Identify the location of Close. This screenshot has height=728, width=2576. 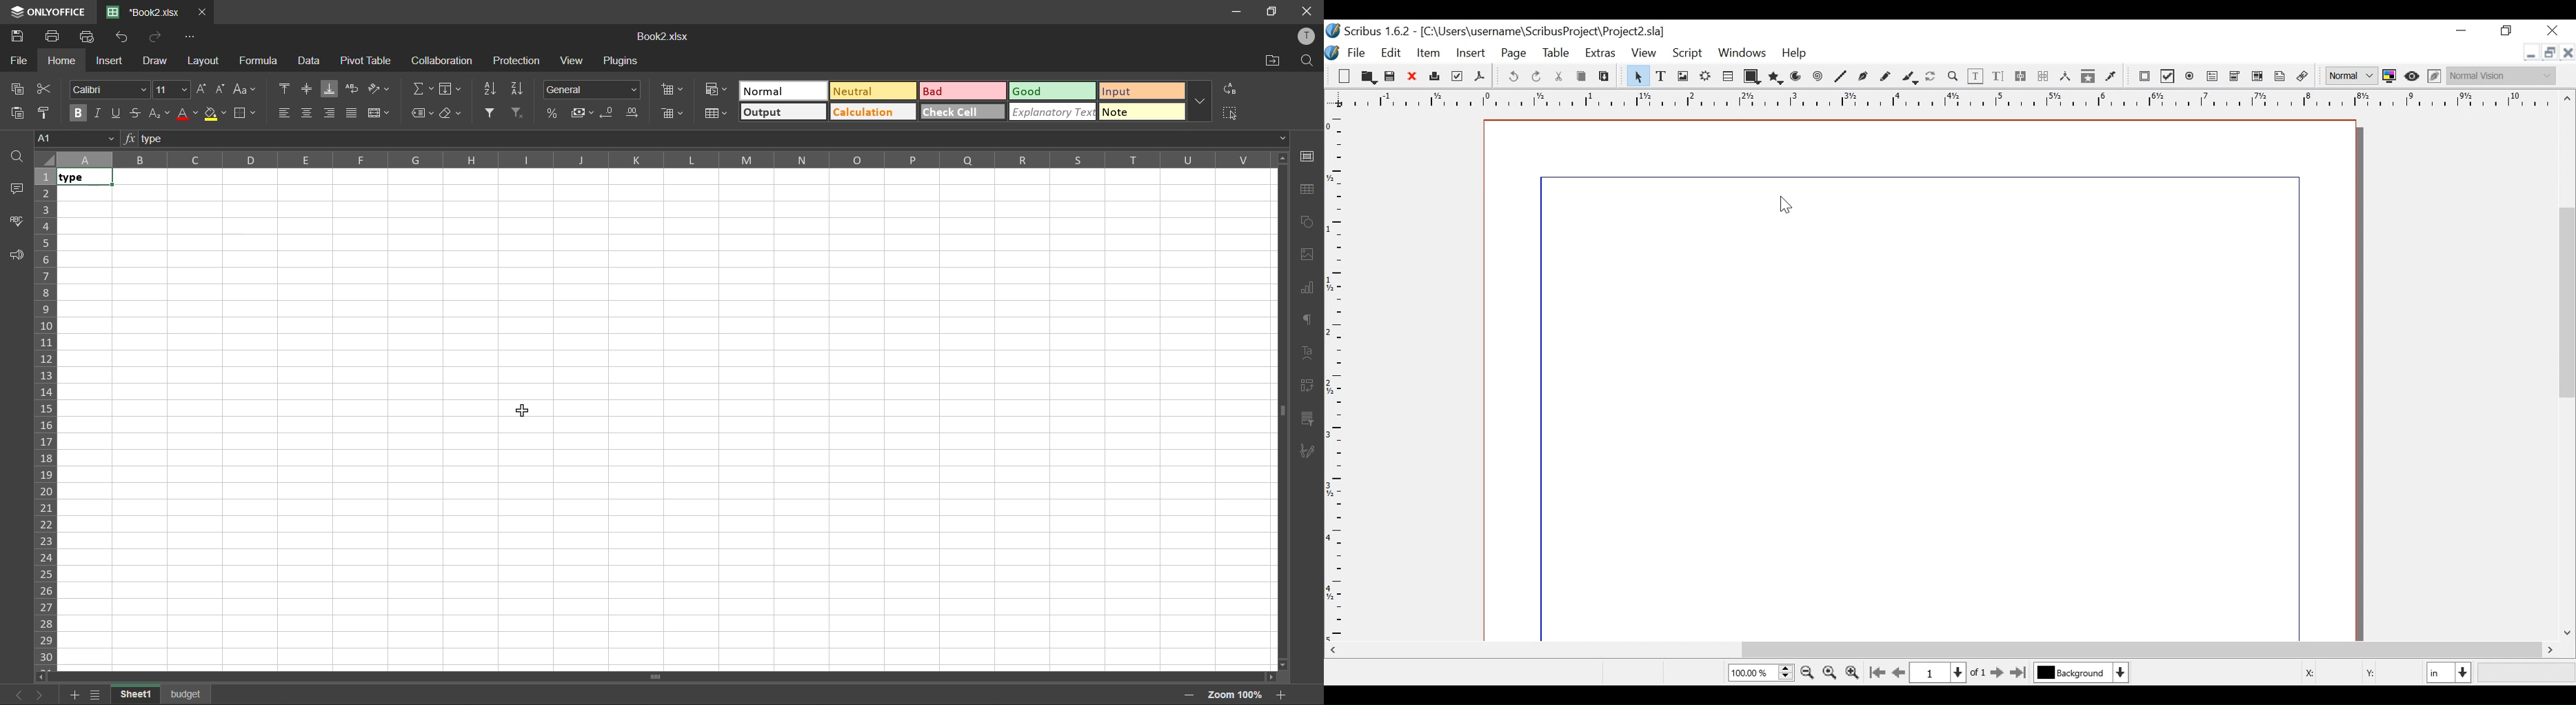
(1413, 76).